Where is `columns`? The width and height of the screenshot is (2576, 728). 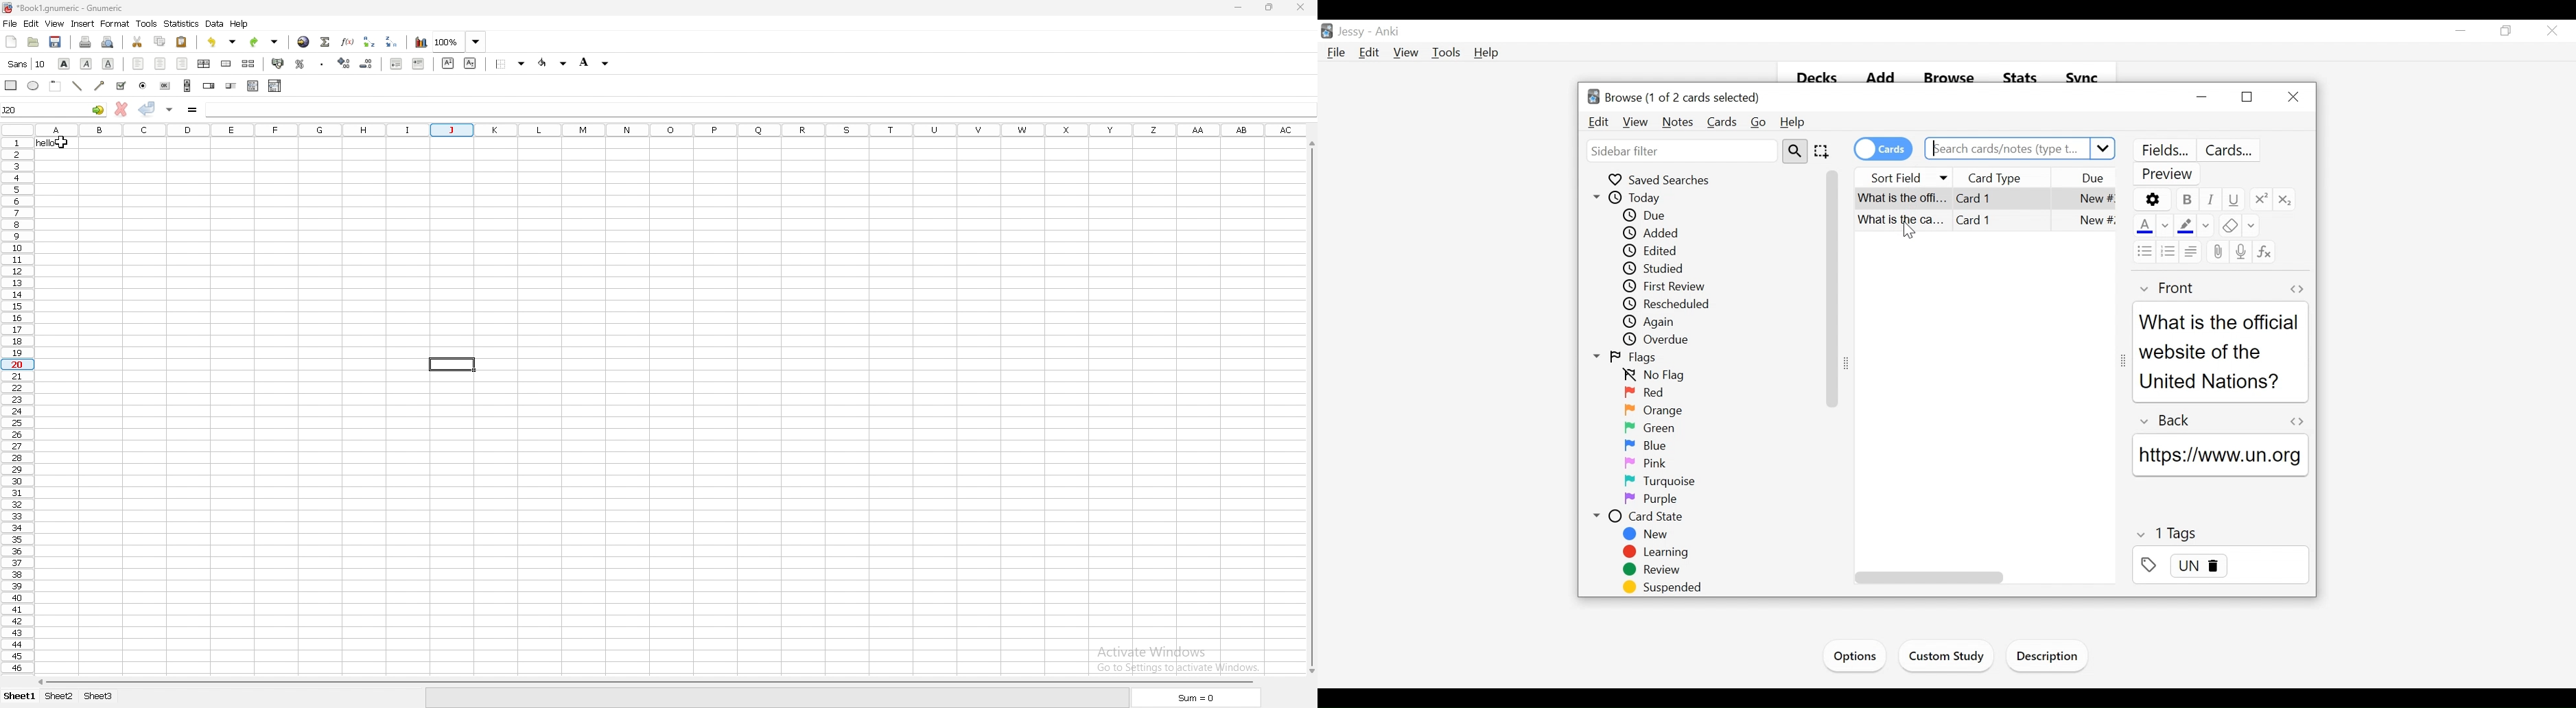 columns is located at coordinates (672, 128).